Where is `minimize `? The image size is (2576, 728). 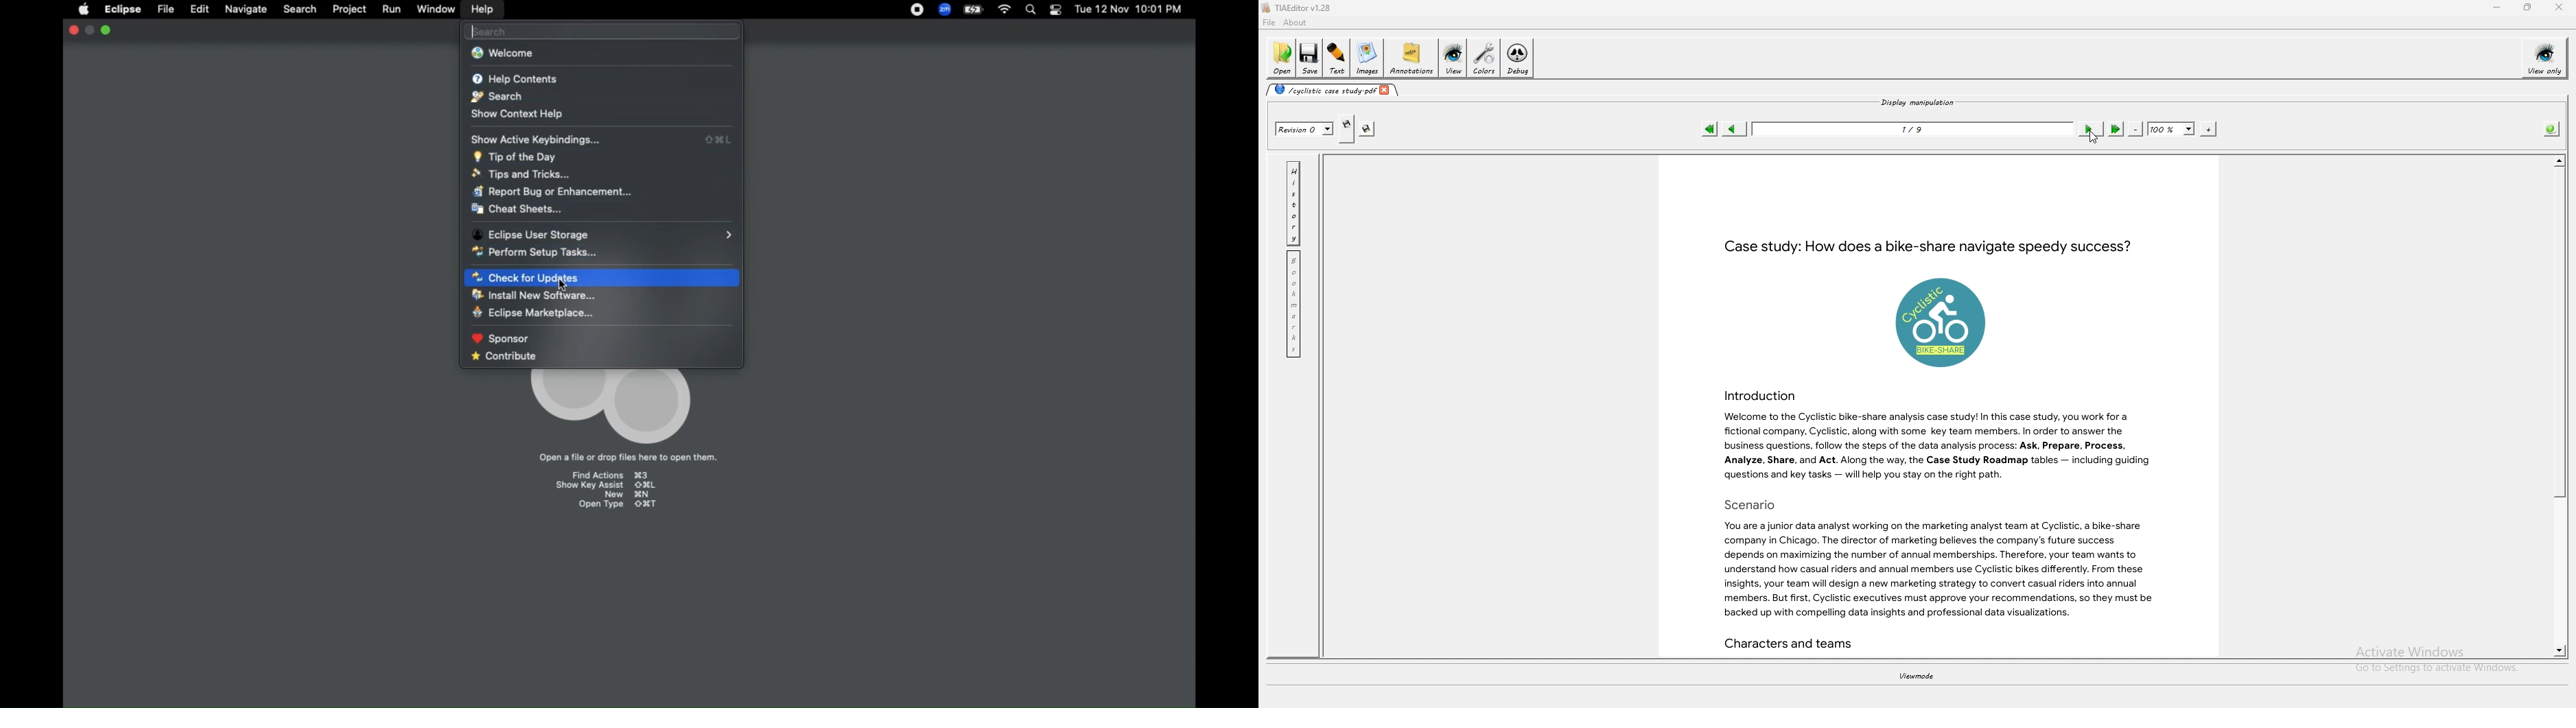 minimize  is located at coordinates (90, 30).